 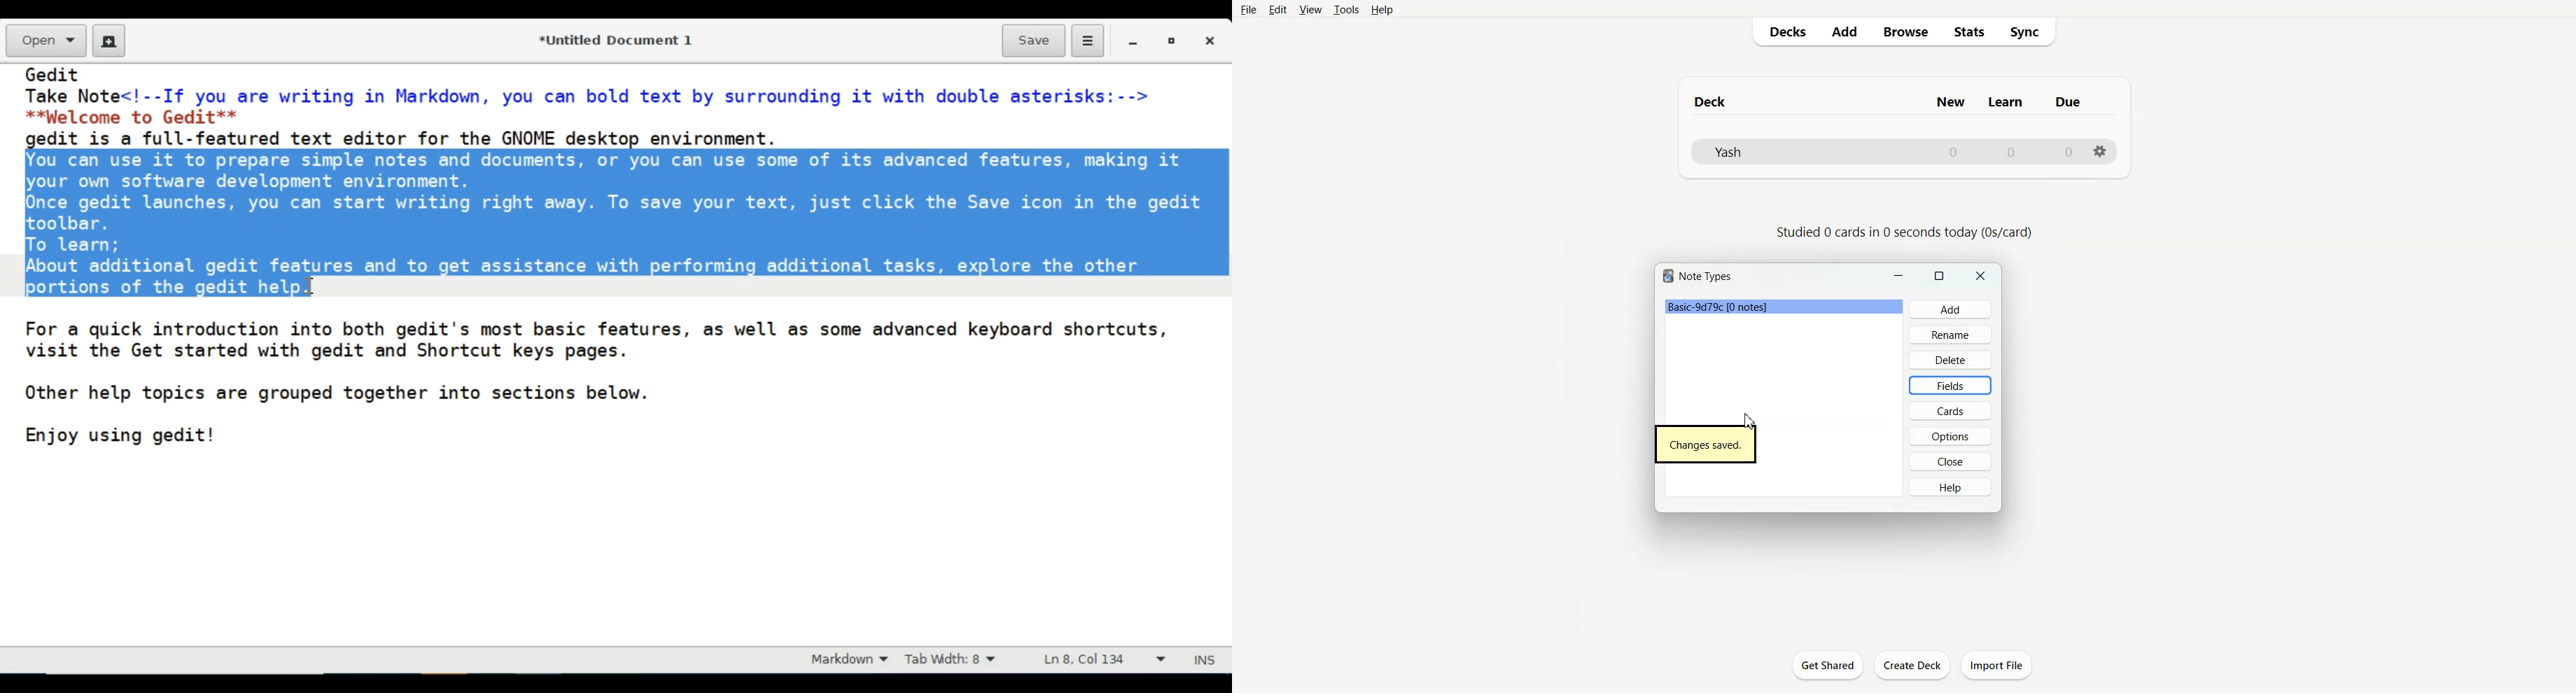 I want to click on Rename, so click(x=1950, y=335).